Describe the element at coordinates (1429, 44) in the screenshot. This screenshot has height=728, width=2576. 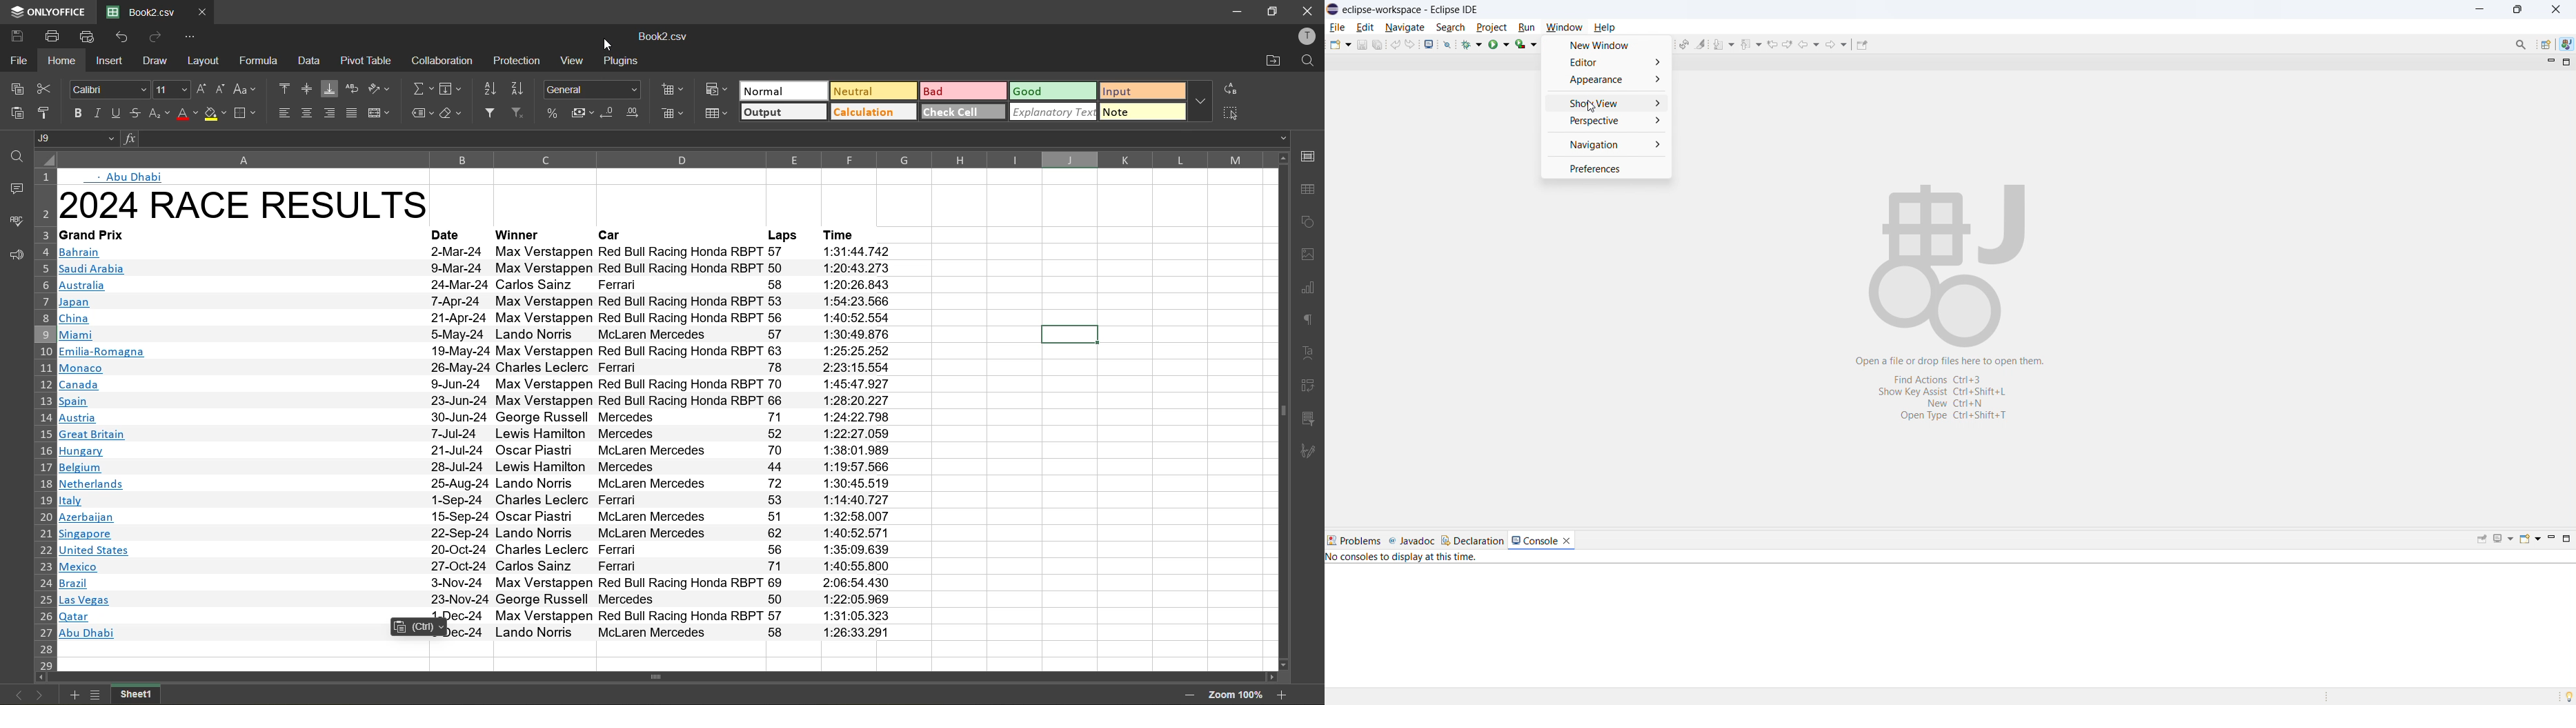
I see `open console` at that location.